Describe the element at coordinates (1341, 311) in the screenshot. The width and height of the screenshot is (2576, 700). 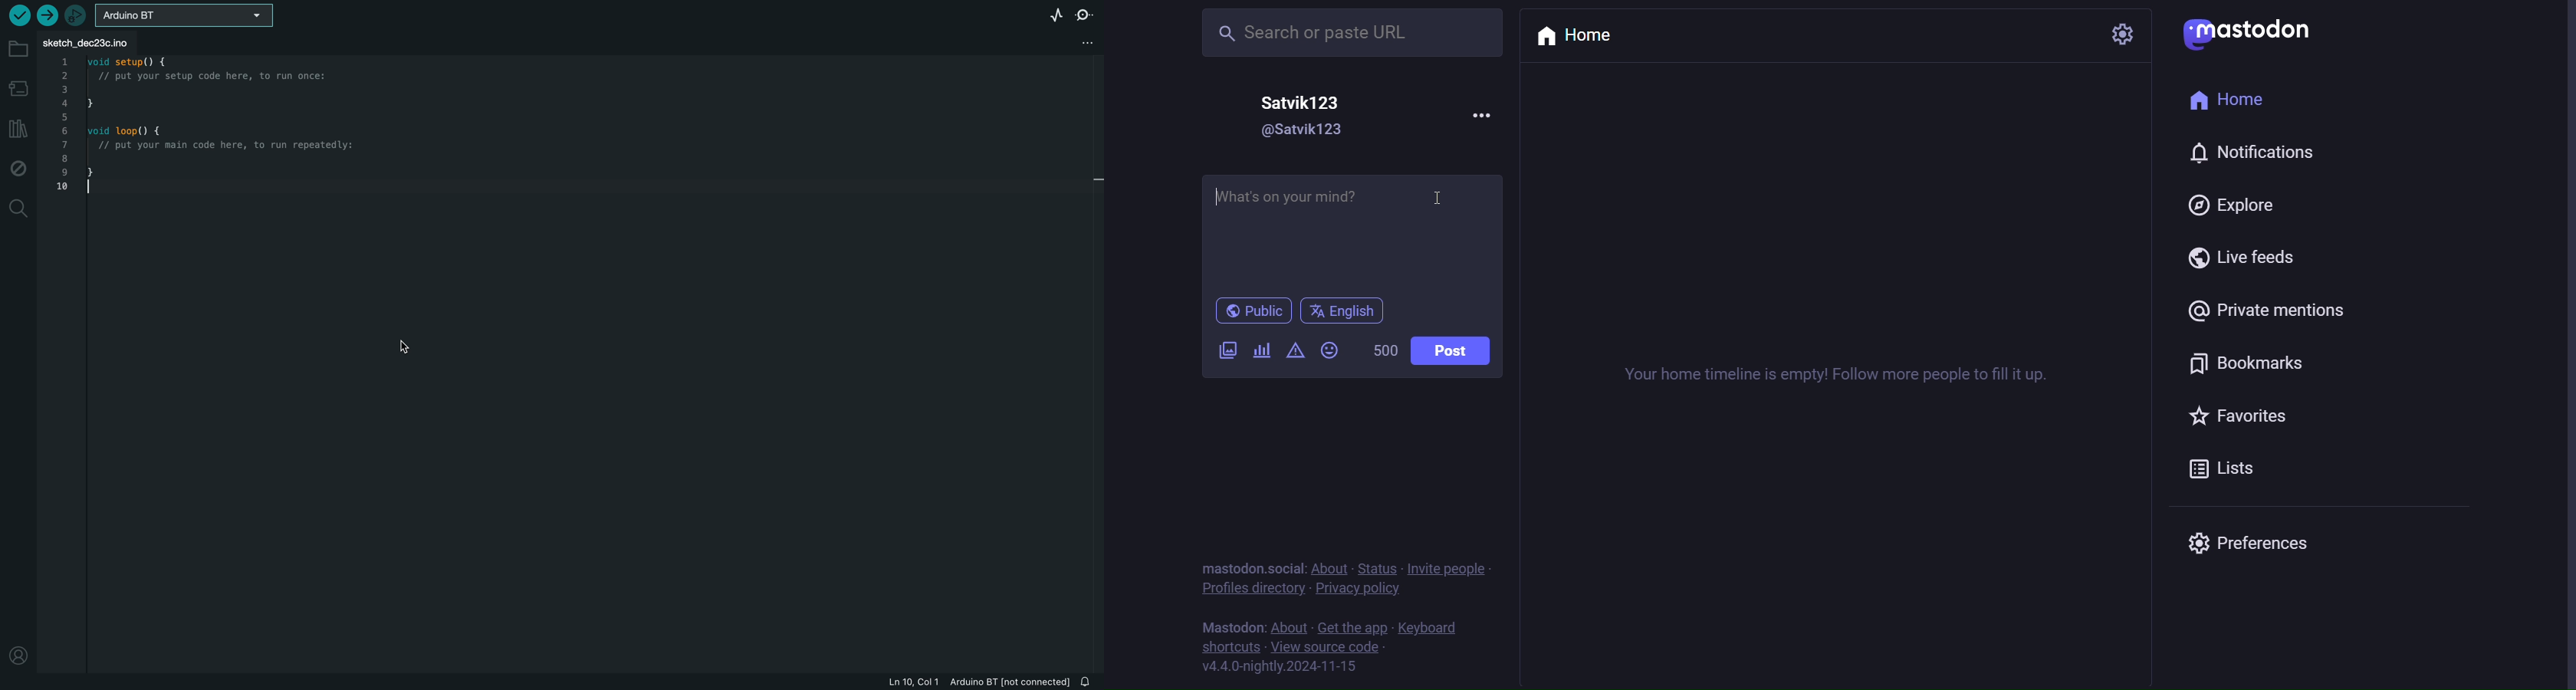
I see `english` at that location.